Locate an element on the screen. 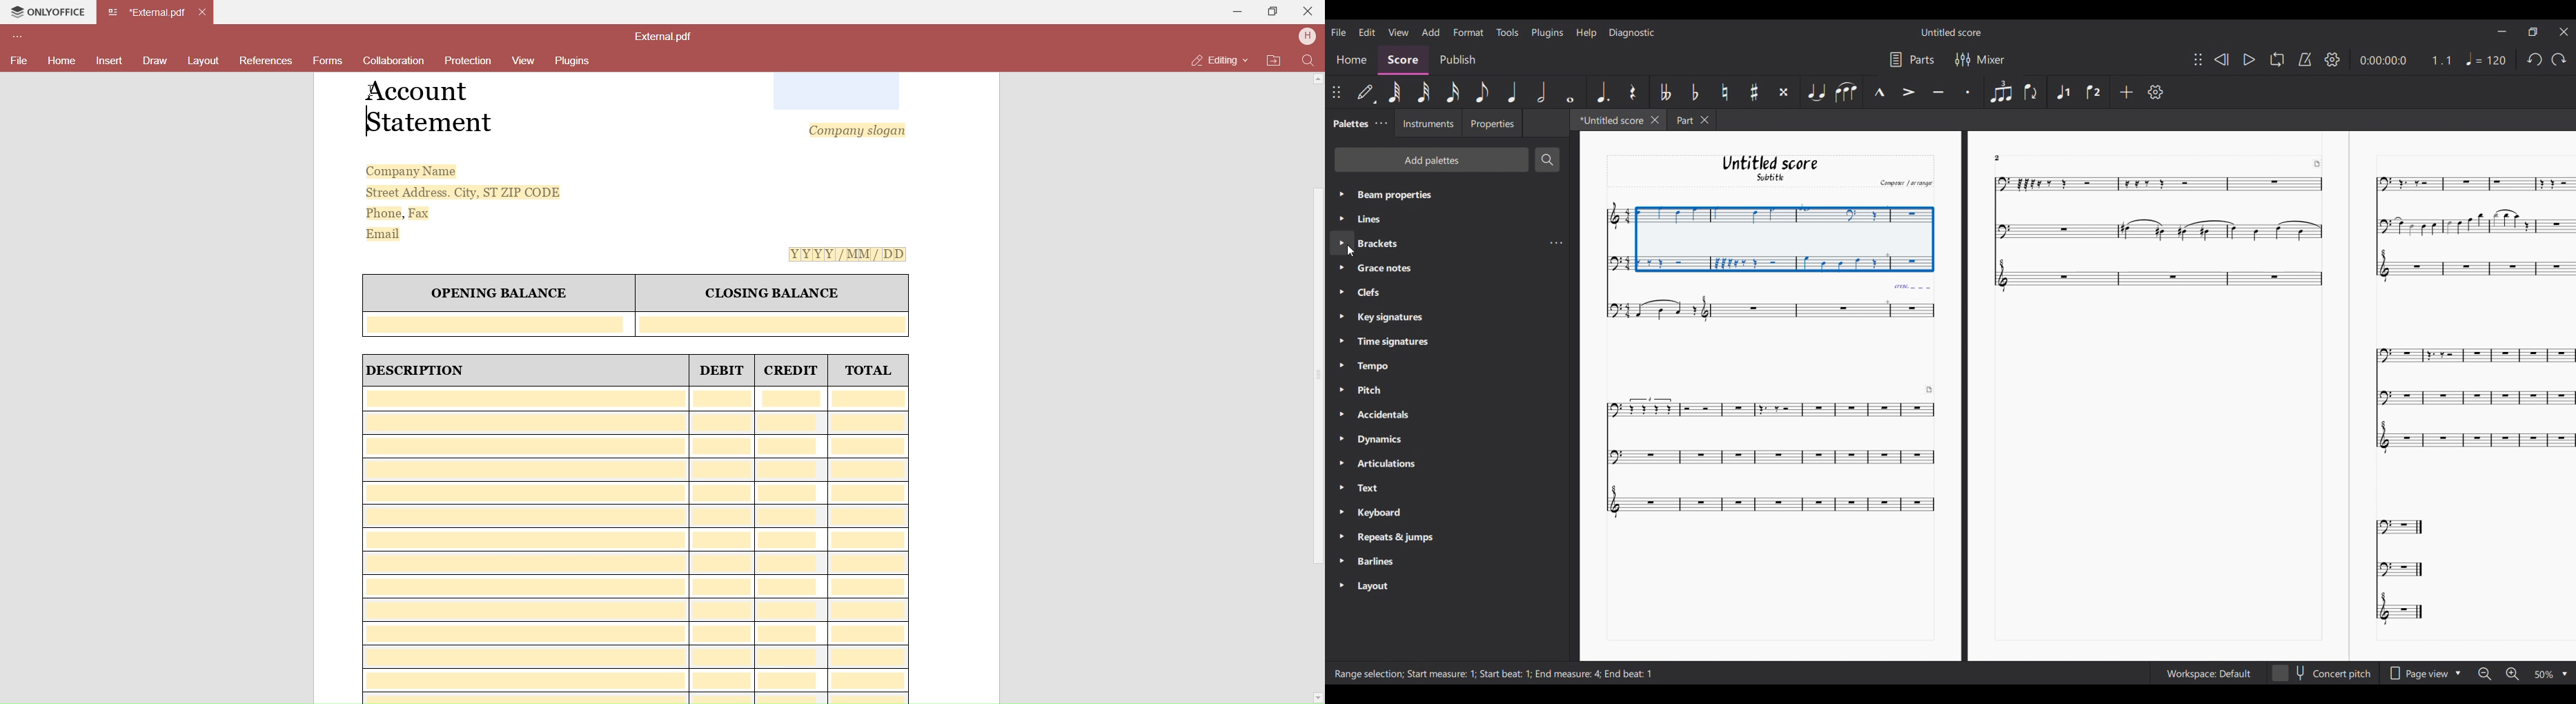 The image size is (2576, 728). redo is located at coordinates (2533, 63).